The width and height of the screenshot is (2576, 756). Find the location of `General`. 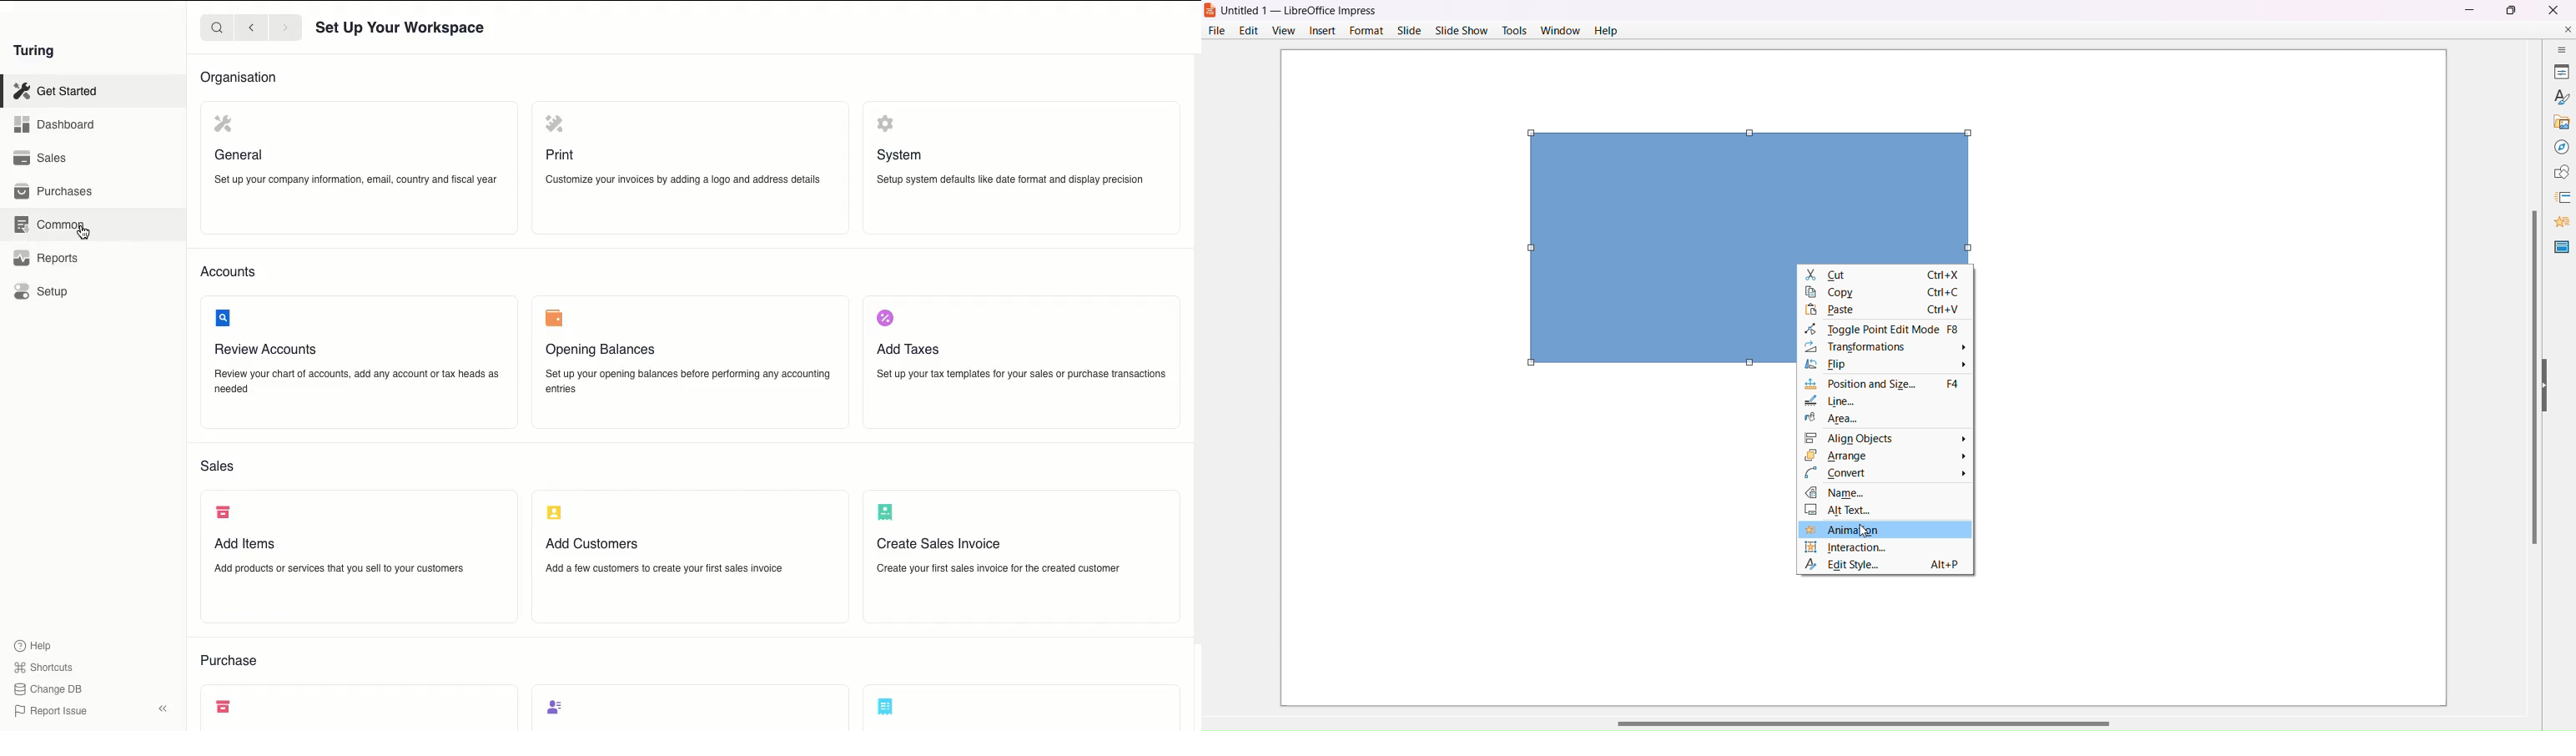

General is located at coordinates (240, 136).